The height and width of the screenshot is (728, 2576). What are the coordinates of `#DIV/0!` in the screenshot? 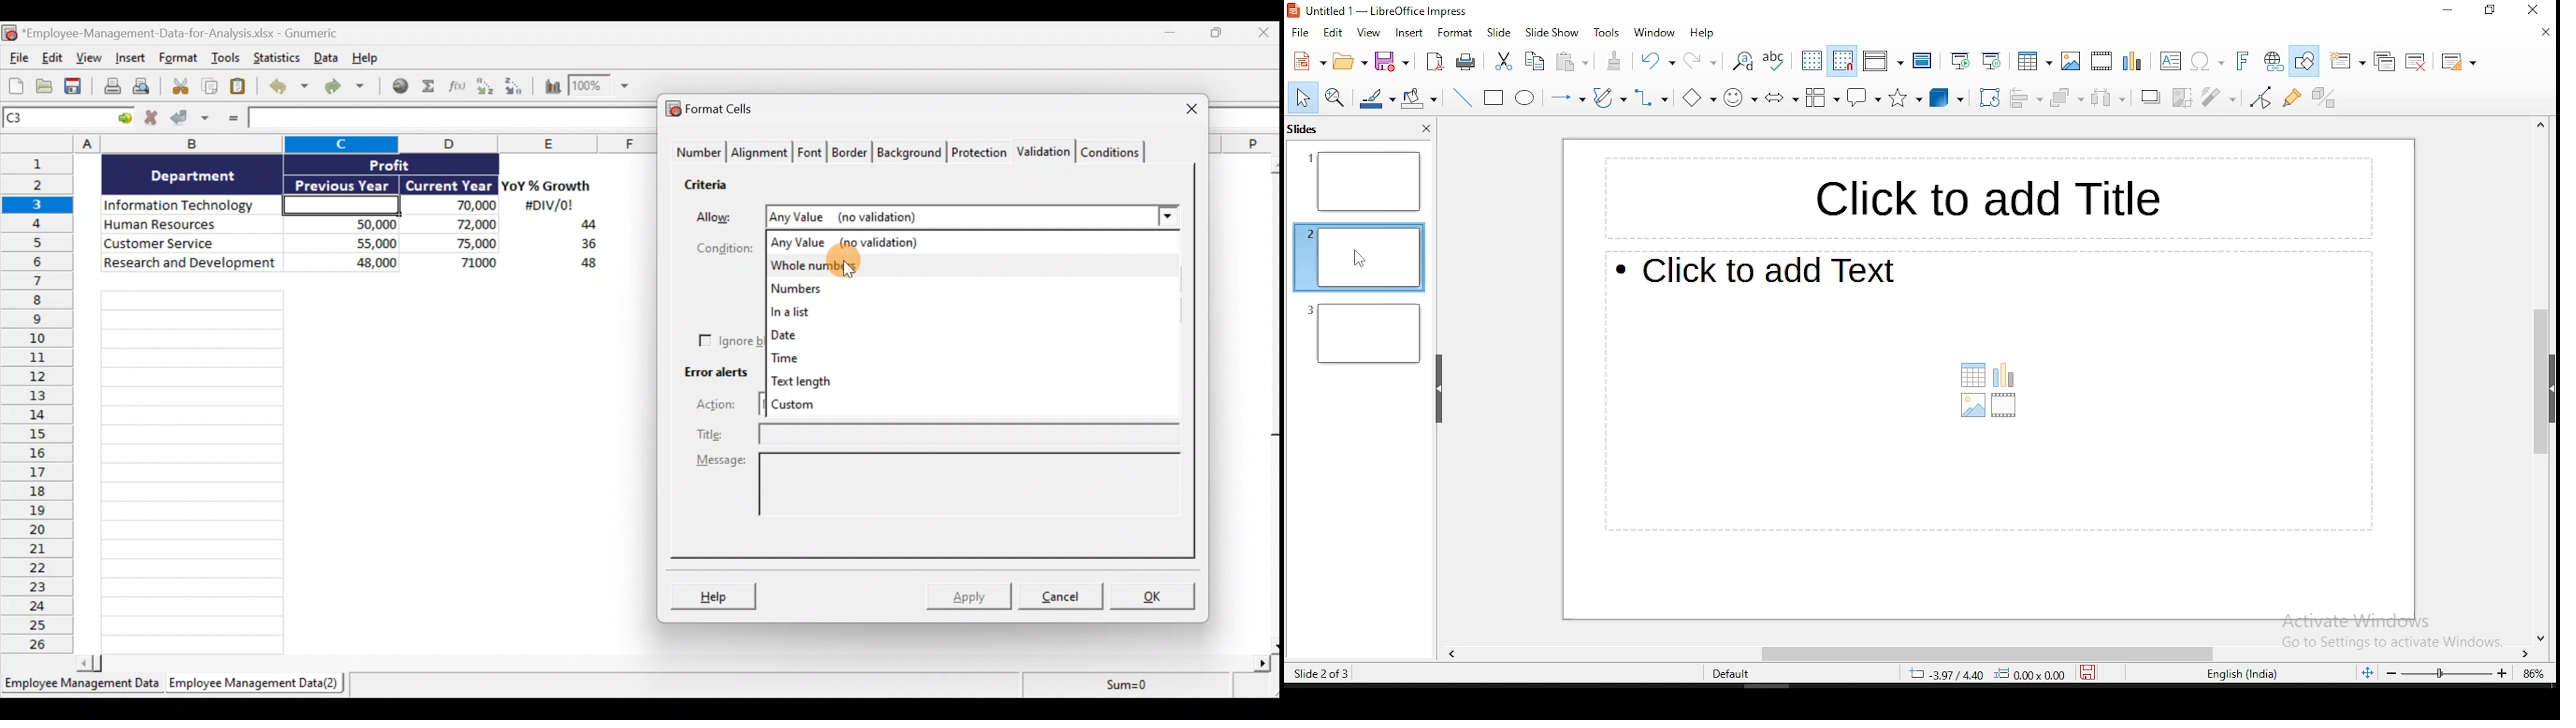 It's located at (548, 206).